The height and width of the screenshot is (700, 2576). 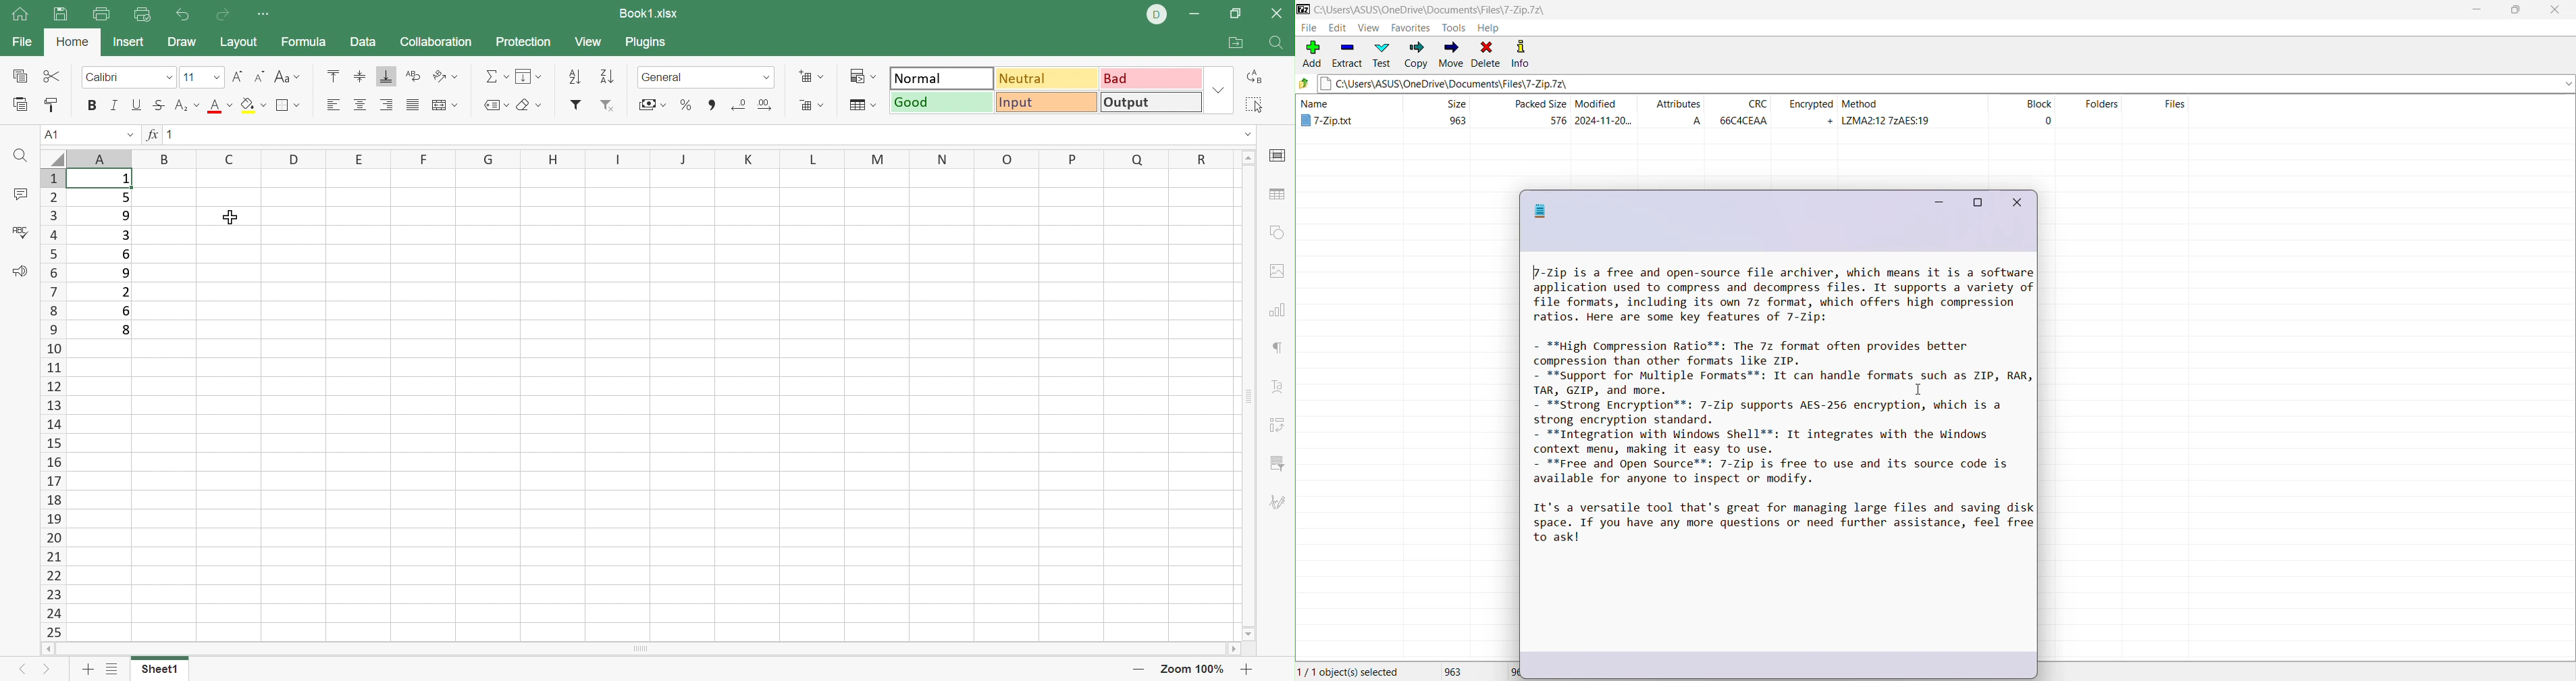 What do you see at coordinates (1336, 28) in the screenshot?
I see `Edit` at bounding box center [1336, 28].